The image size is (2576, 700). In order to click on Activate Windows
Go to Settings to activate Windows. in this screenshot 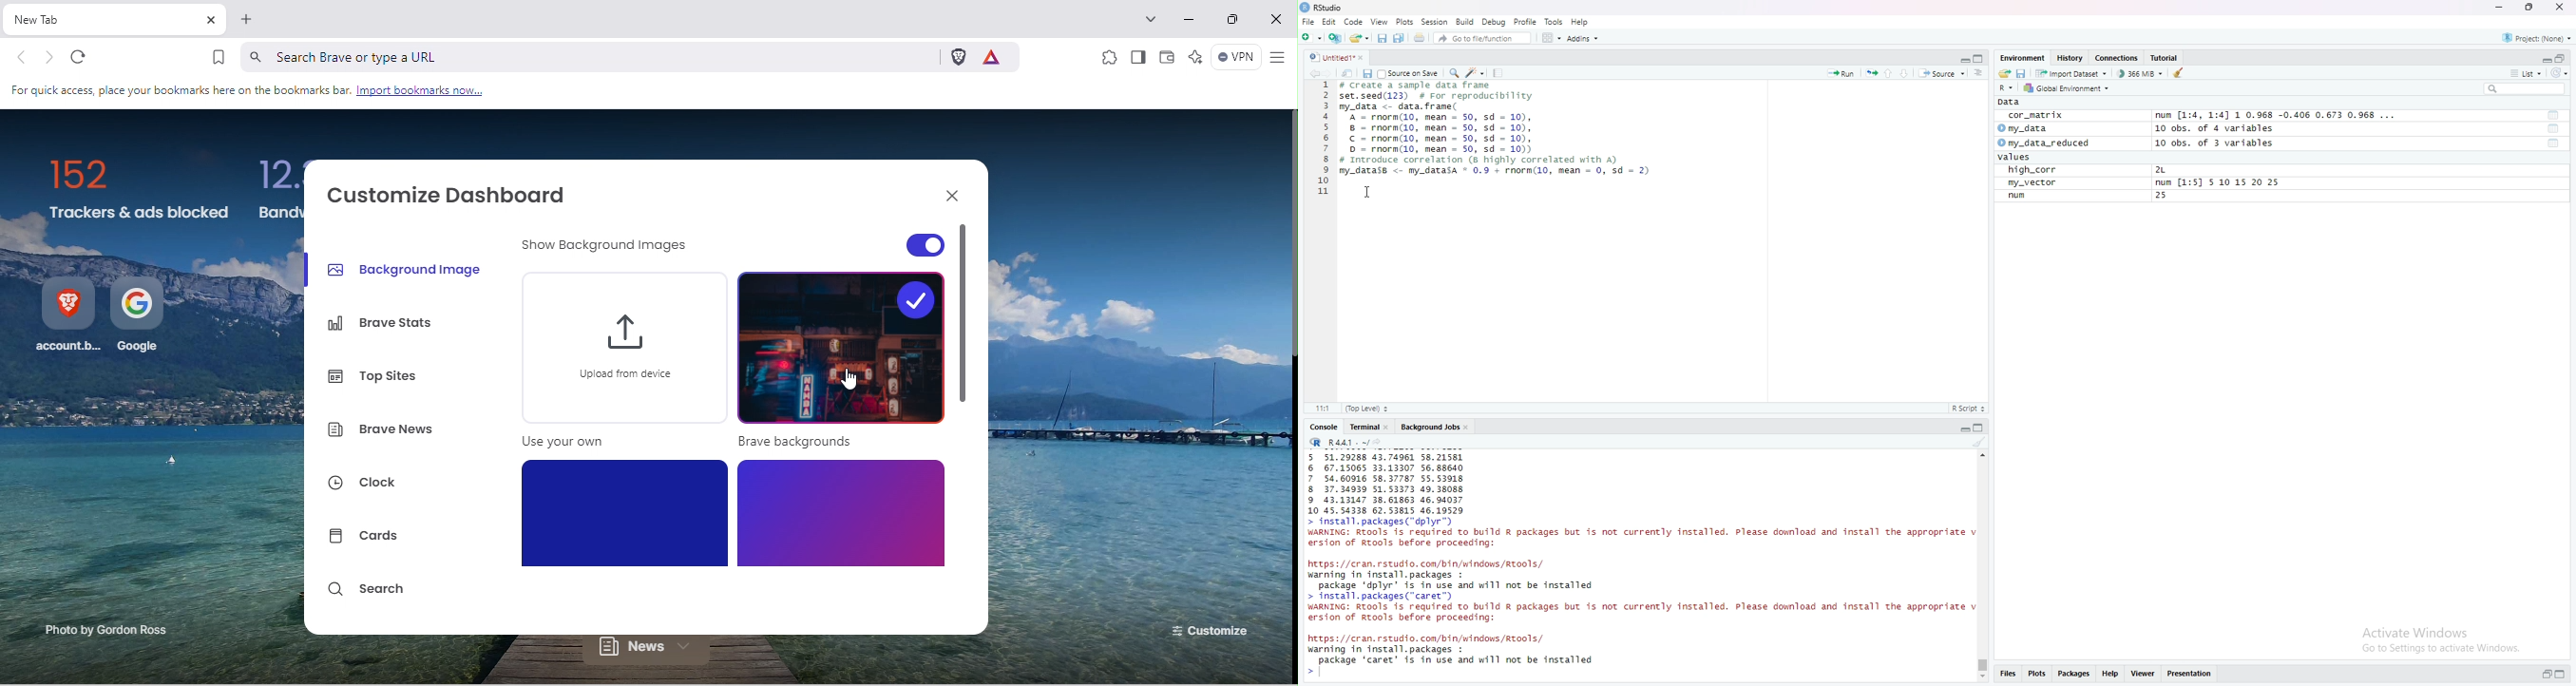, I will do `click(2443, 641)`.